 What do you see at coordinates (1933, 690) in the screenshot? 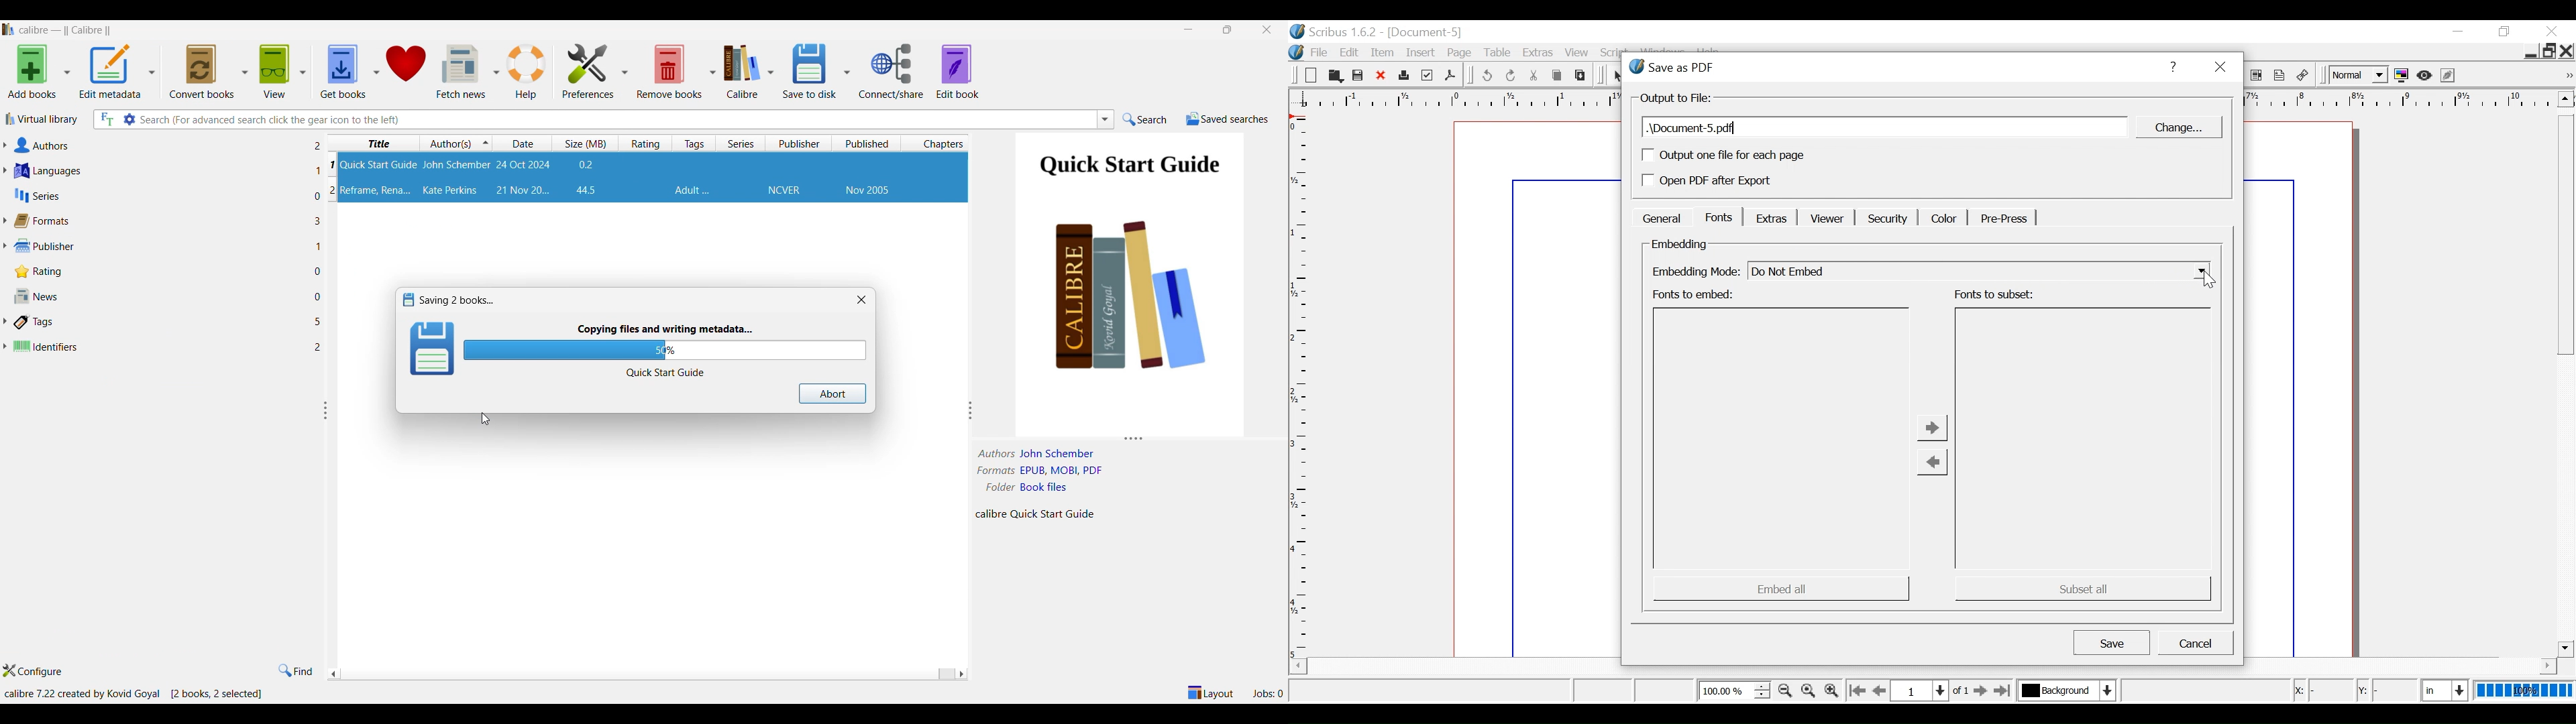
I see `Current position` at bounding box center [1933, 690].